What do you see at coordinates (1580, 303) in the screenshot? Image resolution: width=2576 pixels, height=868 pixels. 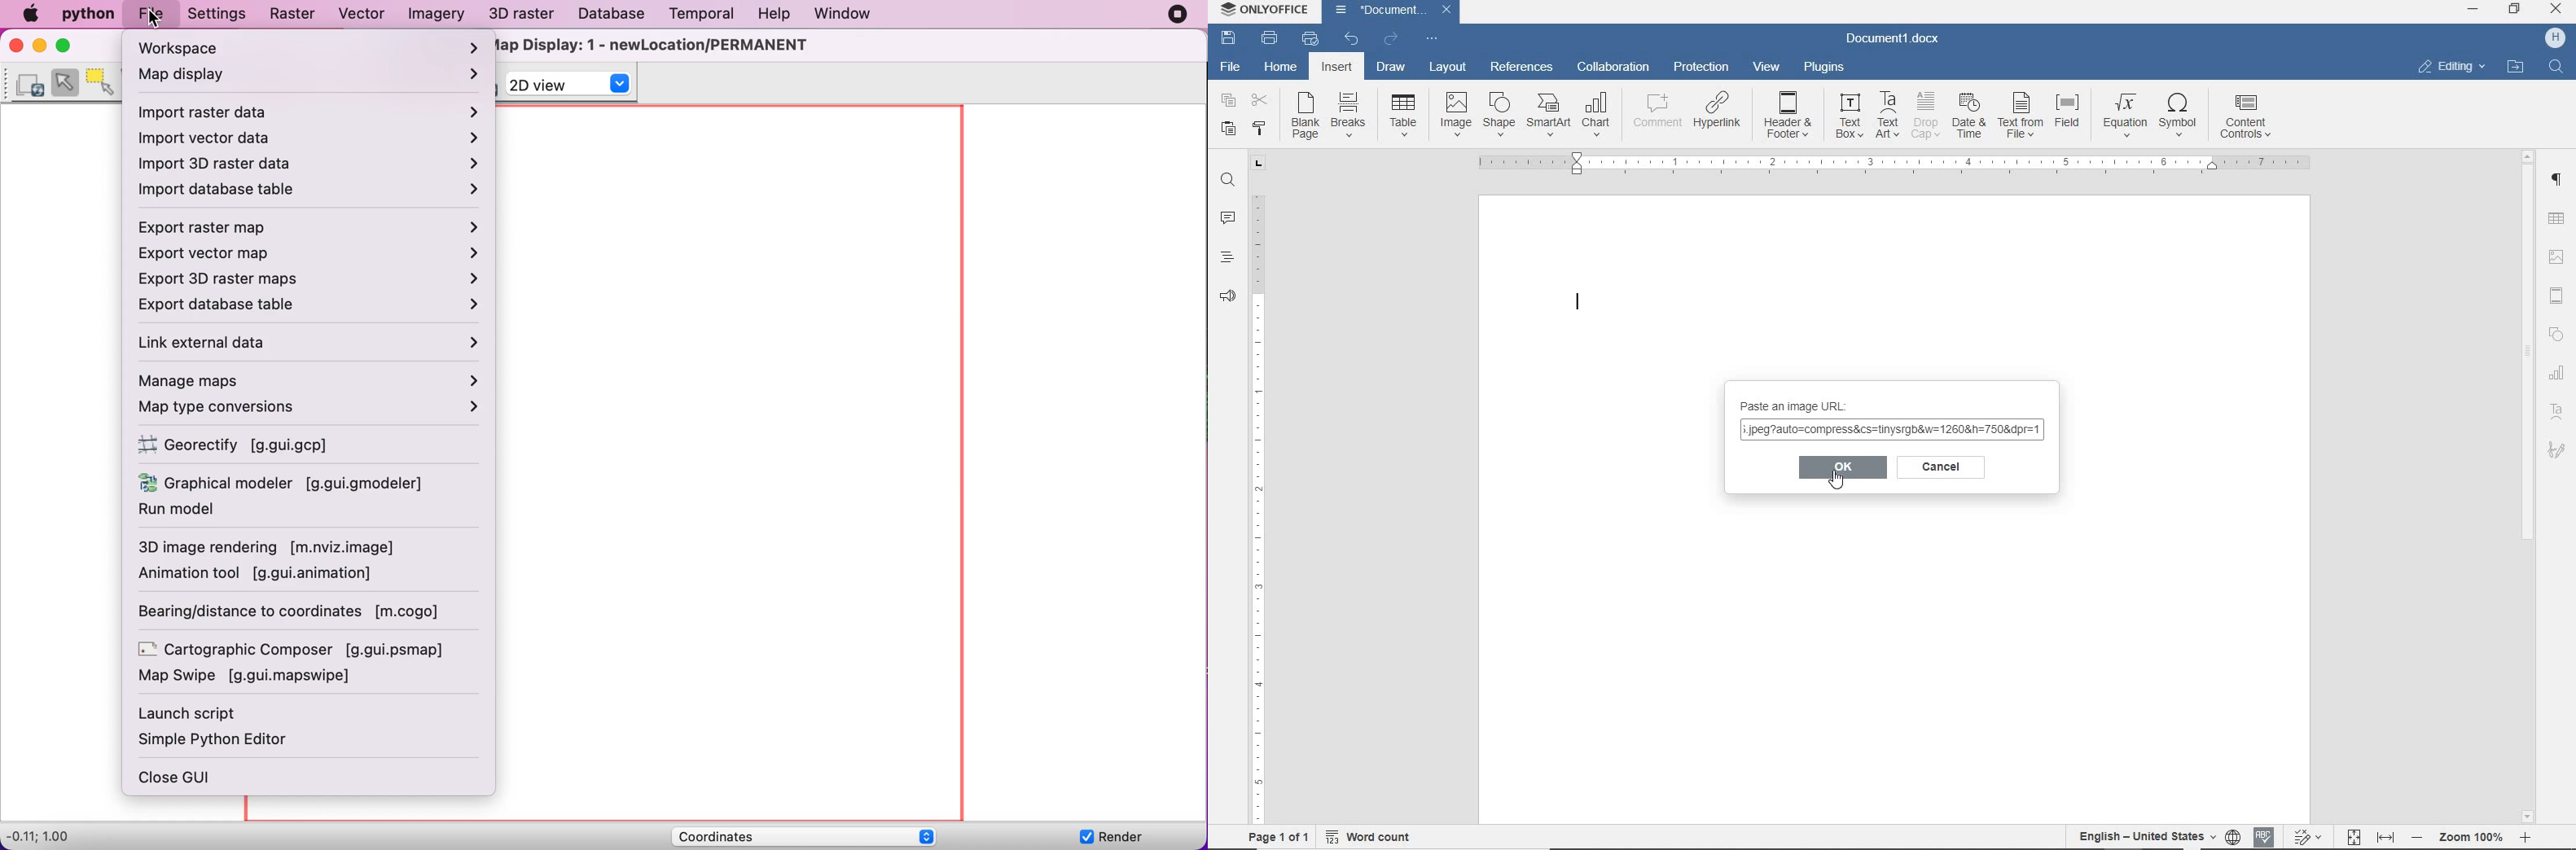 I see `Text Cursor` at bounding box center [1580, 303].